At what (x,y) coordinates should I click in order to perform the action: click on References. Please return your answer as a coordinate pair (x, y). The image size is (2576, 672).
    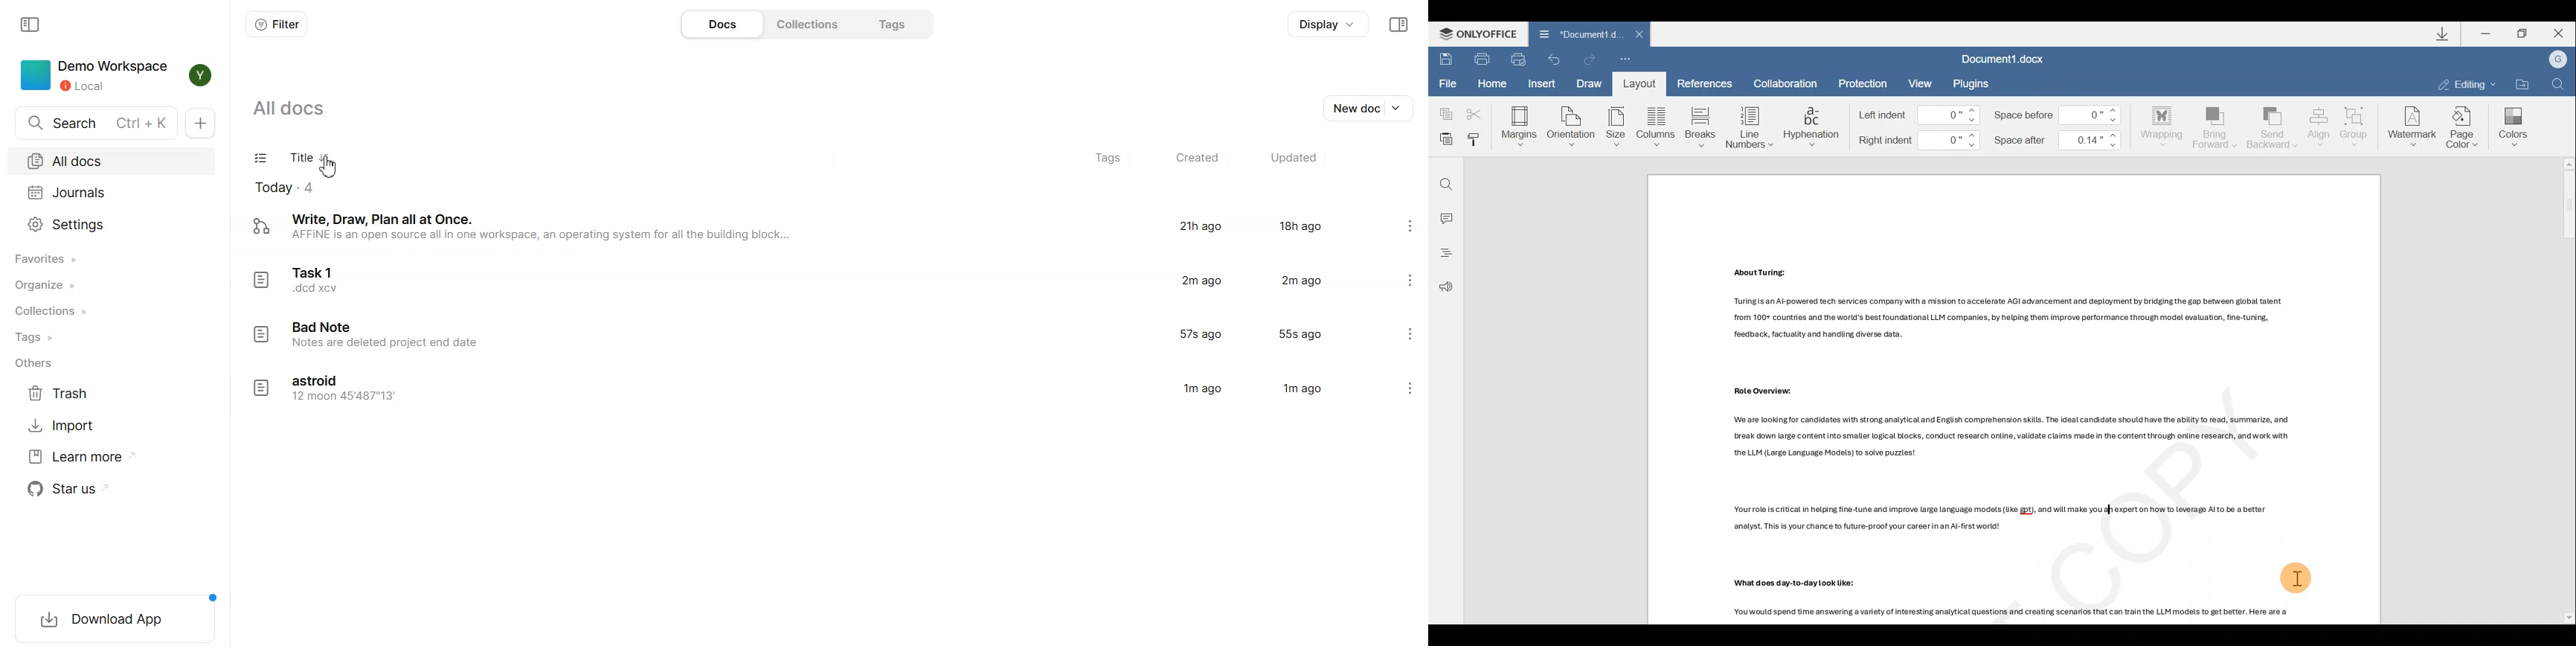
    Looking at the image, I should click on (1703, 83).